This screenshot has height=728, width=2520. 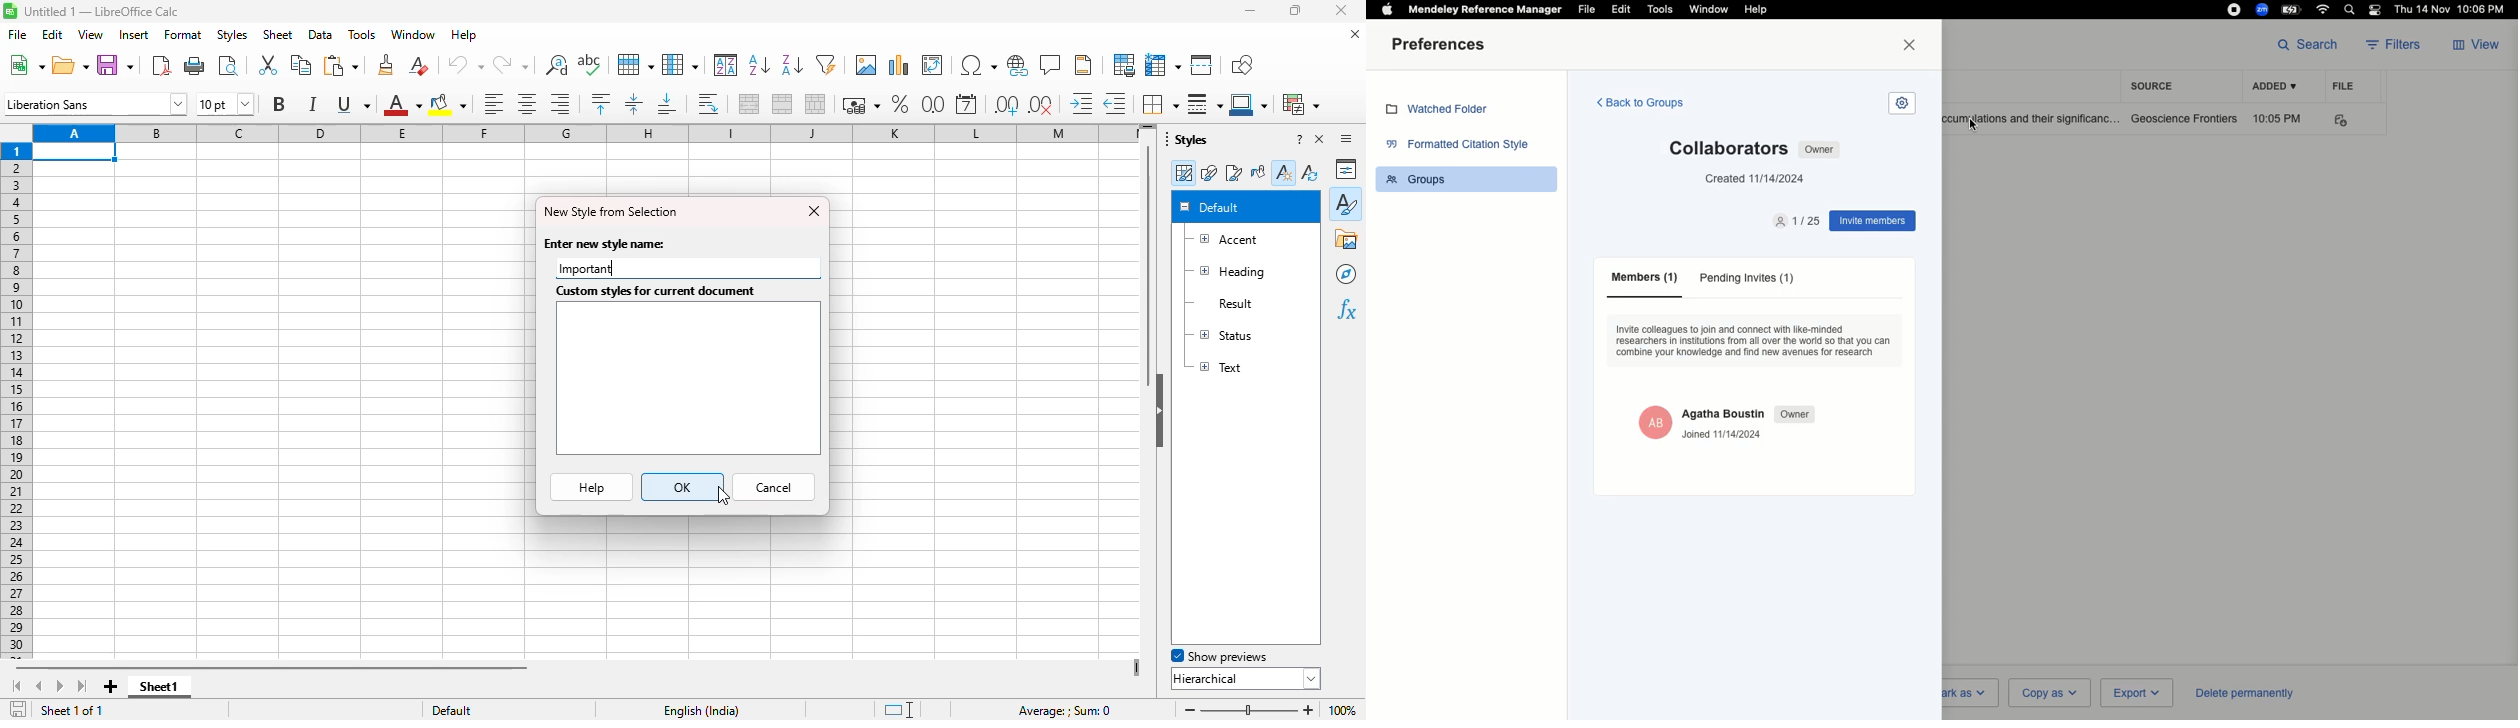 What do you see at coordinates (1655, 422) in the screenshot?
I see `agatha boustin owner` at bounding box center [1655, 422].